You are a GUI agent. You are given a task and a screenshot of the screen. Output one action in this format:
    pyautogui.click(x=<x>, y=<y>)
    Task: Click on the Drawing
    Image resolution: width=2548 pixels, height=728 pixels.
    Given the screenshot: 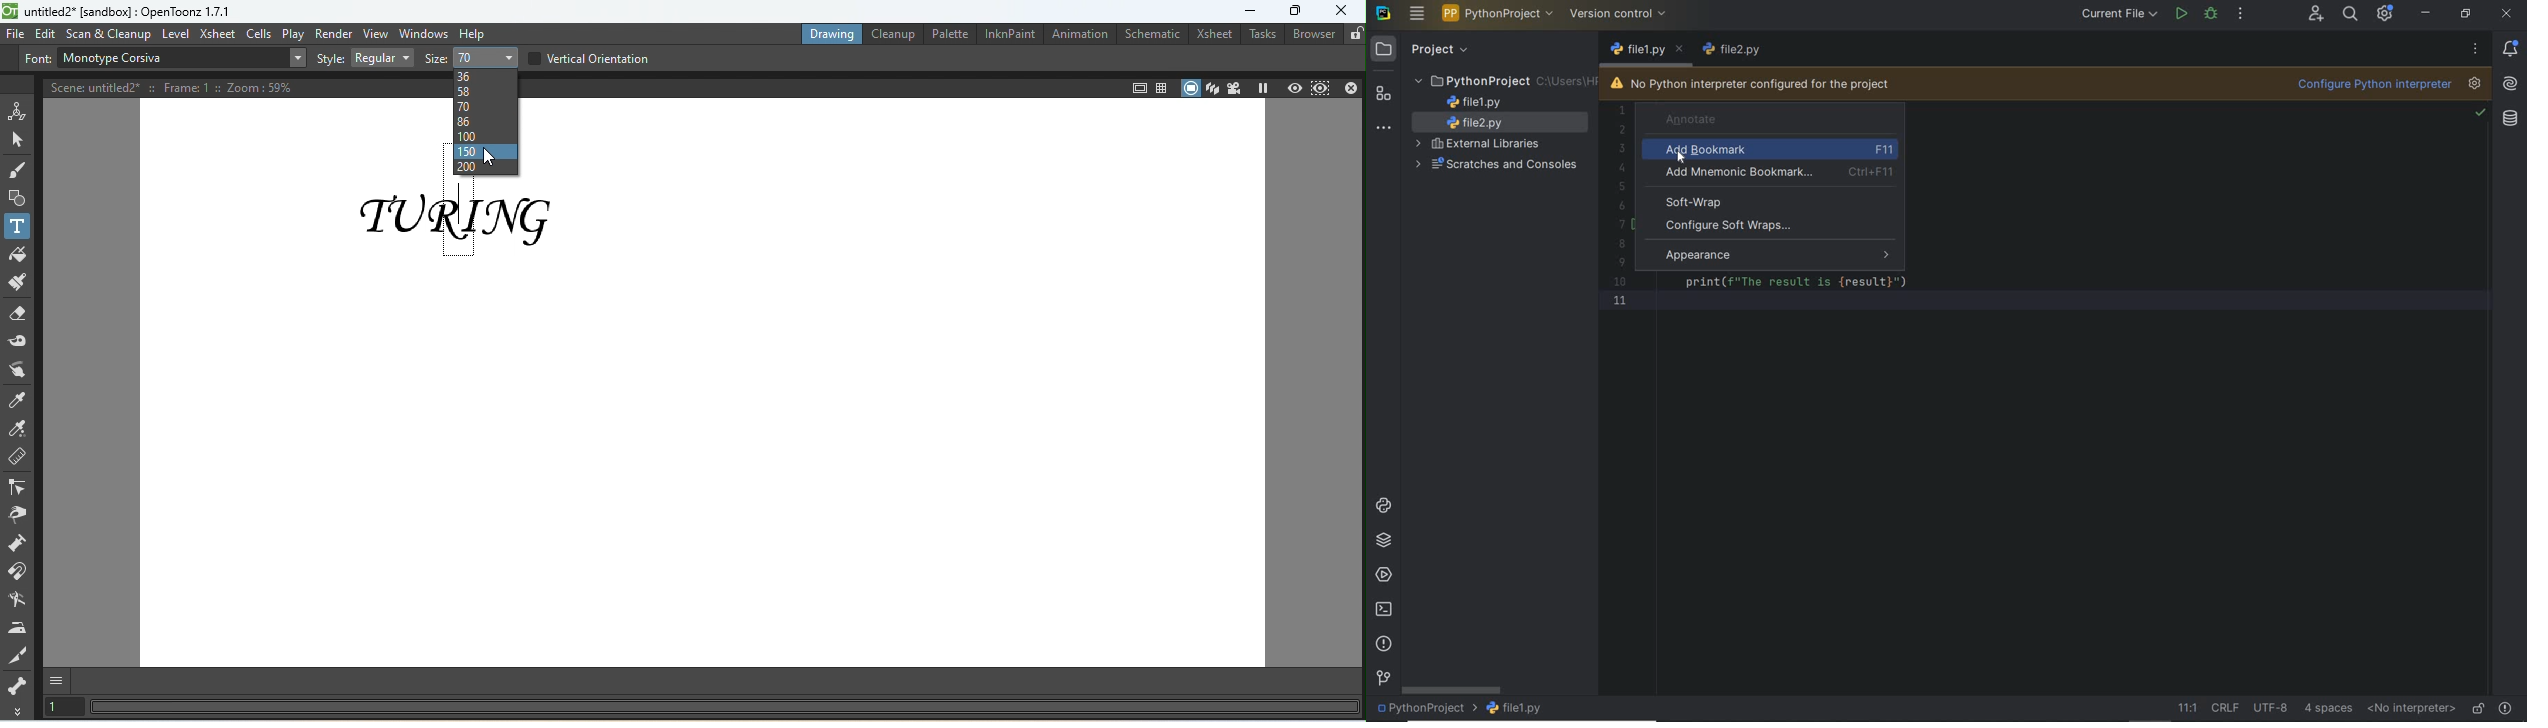 What is the action you would take?
    pyautogui.click(x=828, y=34)
    